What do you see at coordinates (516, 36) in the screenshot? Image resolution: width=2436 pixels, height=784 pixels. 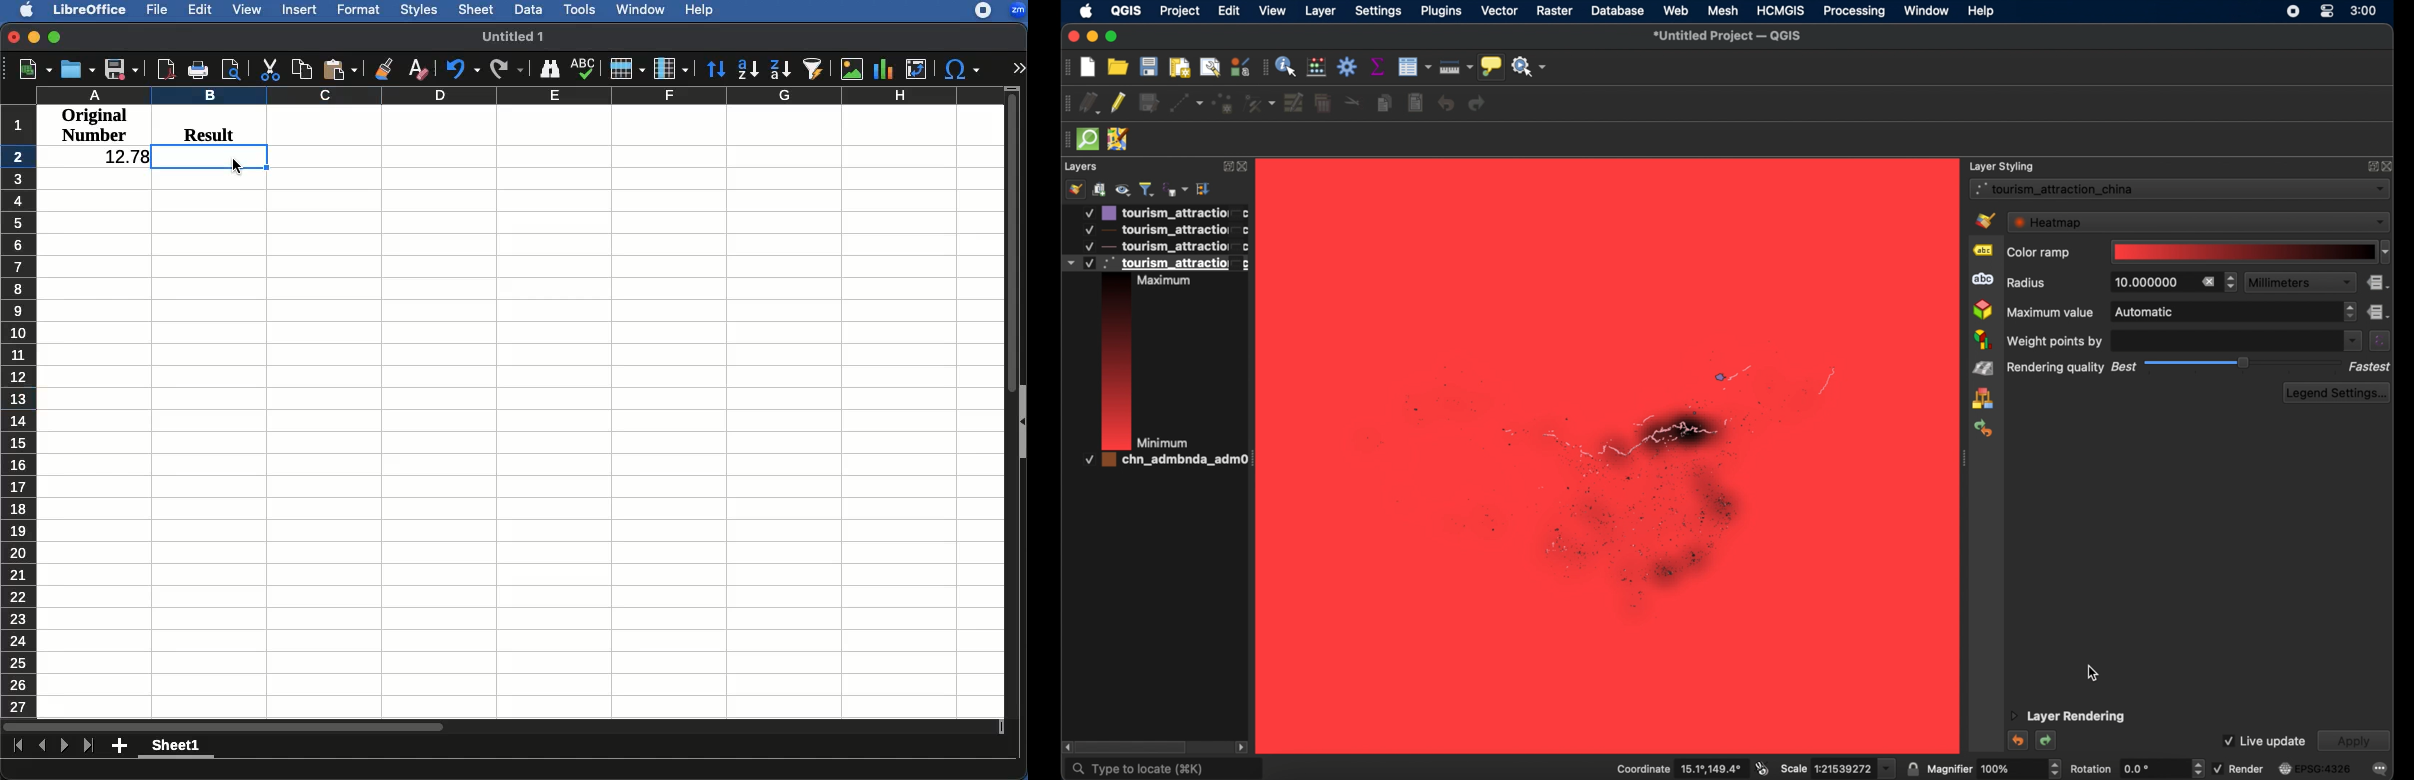 I see `Untitled1` at bounding box center [516, 36].